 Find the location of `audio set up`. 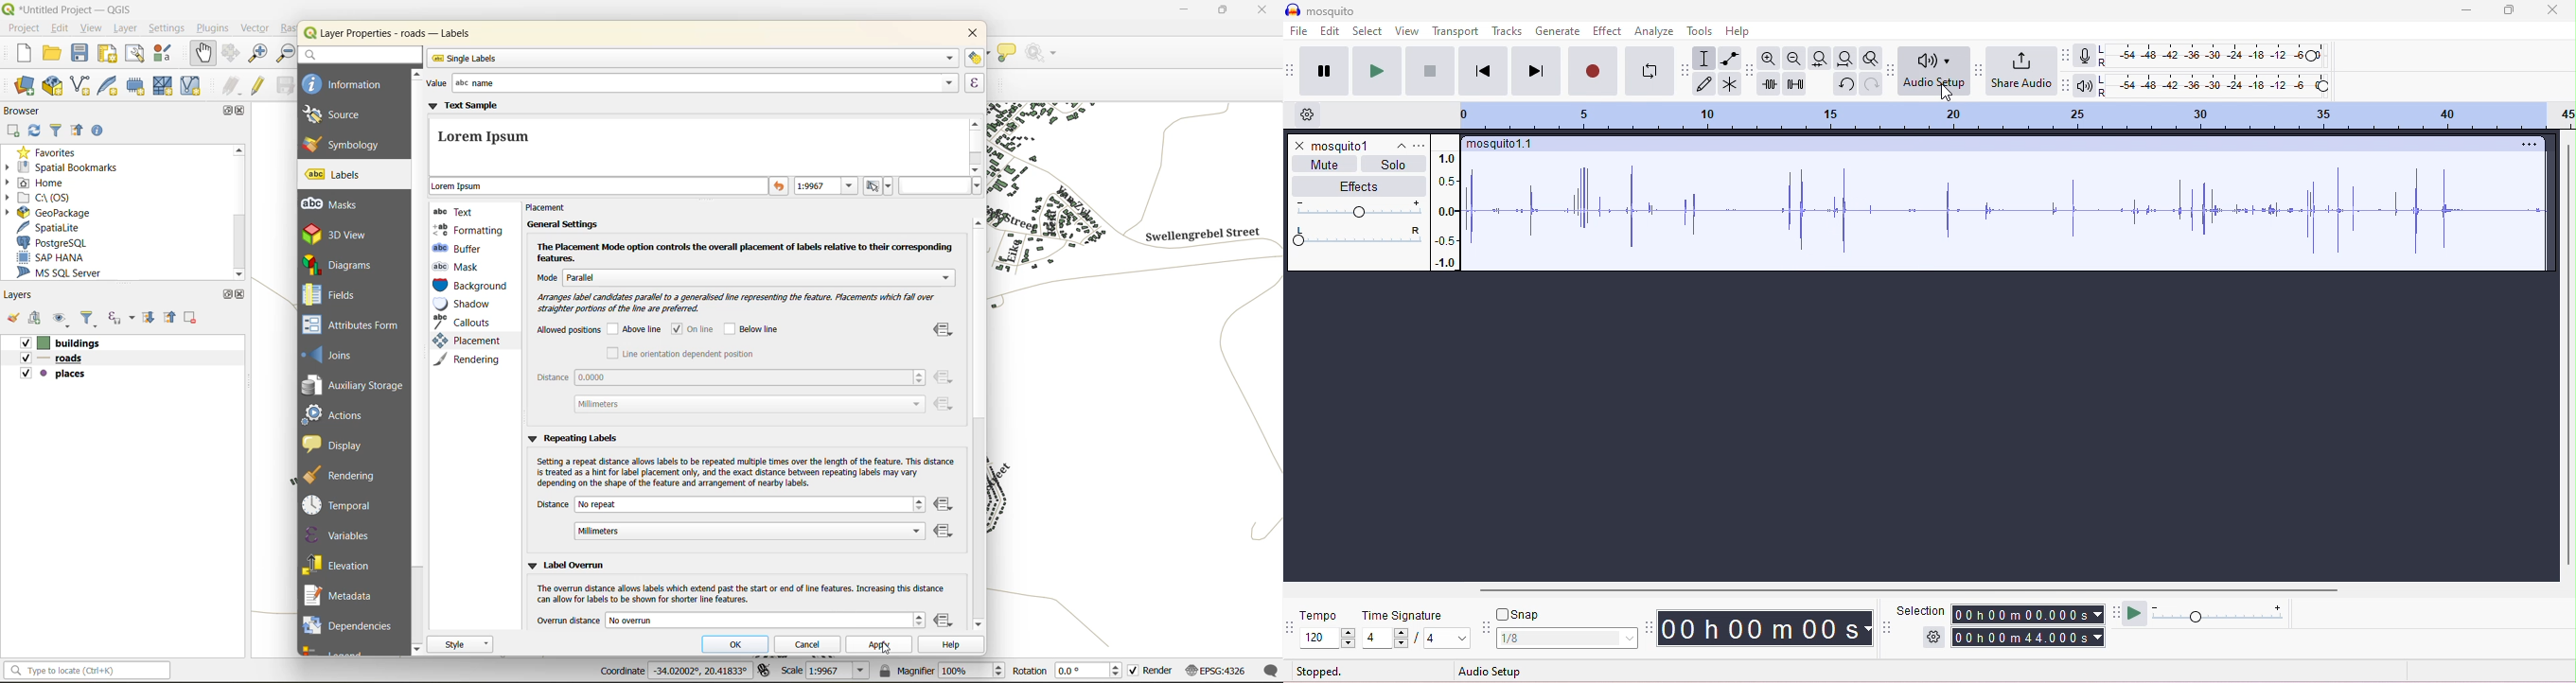

audio set up is located at coordinates (1934, 71).